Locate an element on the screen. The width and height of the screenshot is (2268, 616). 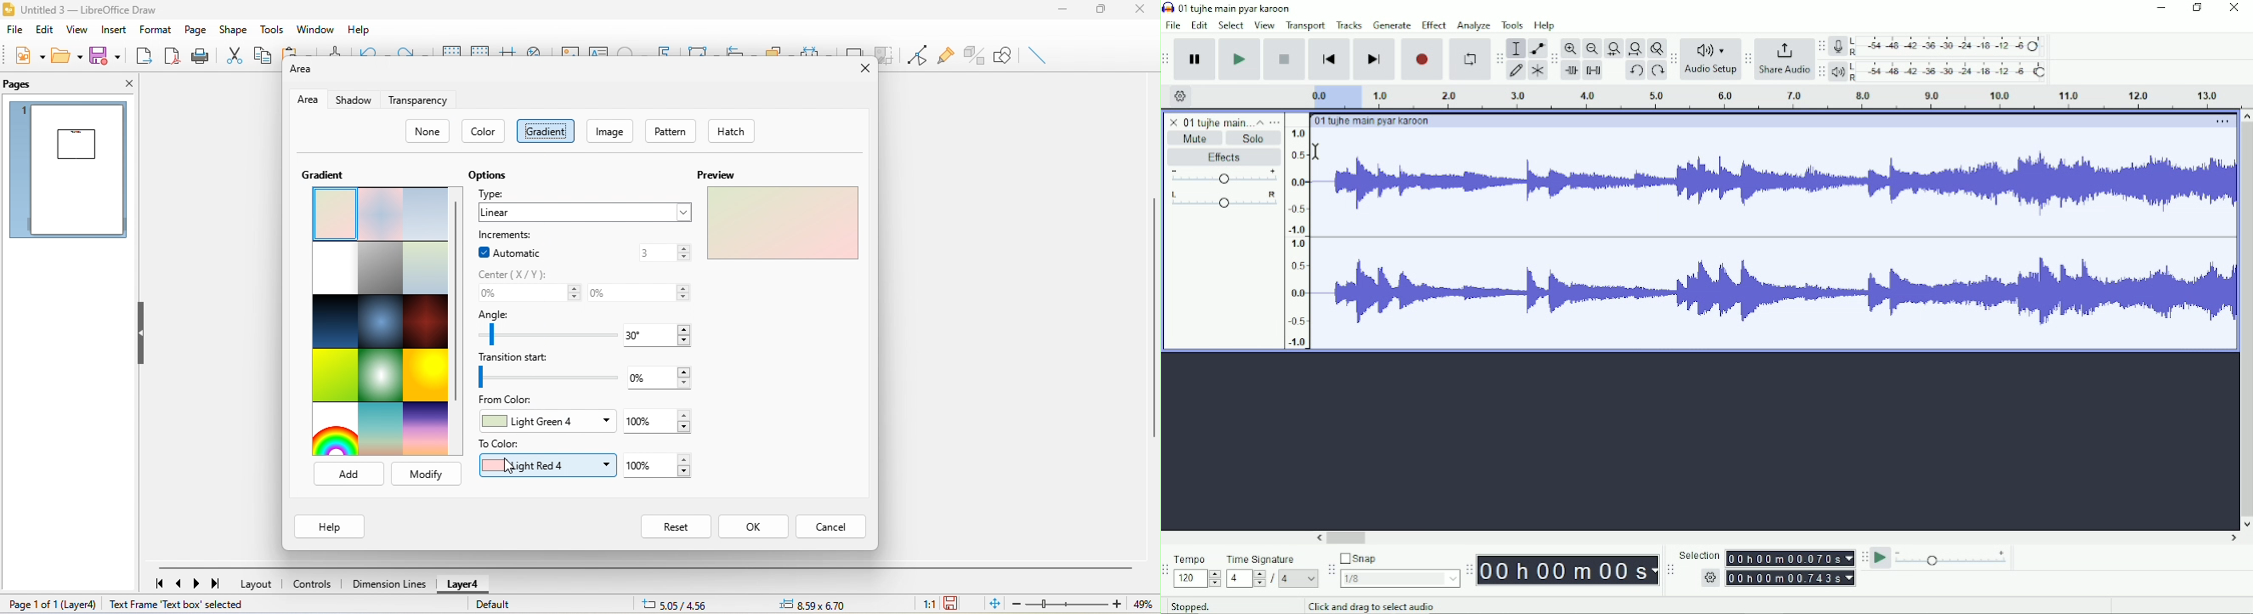
options is located at coordinates (487, 175).